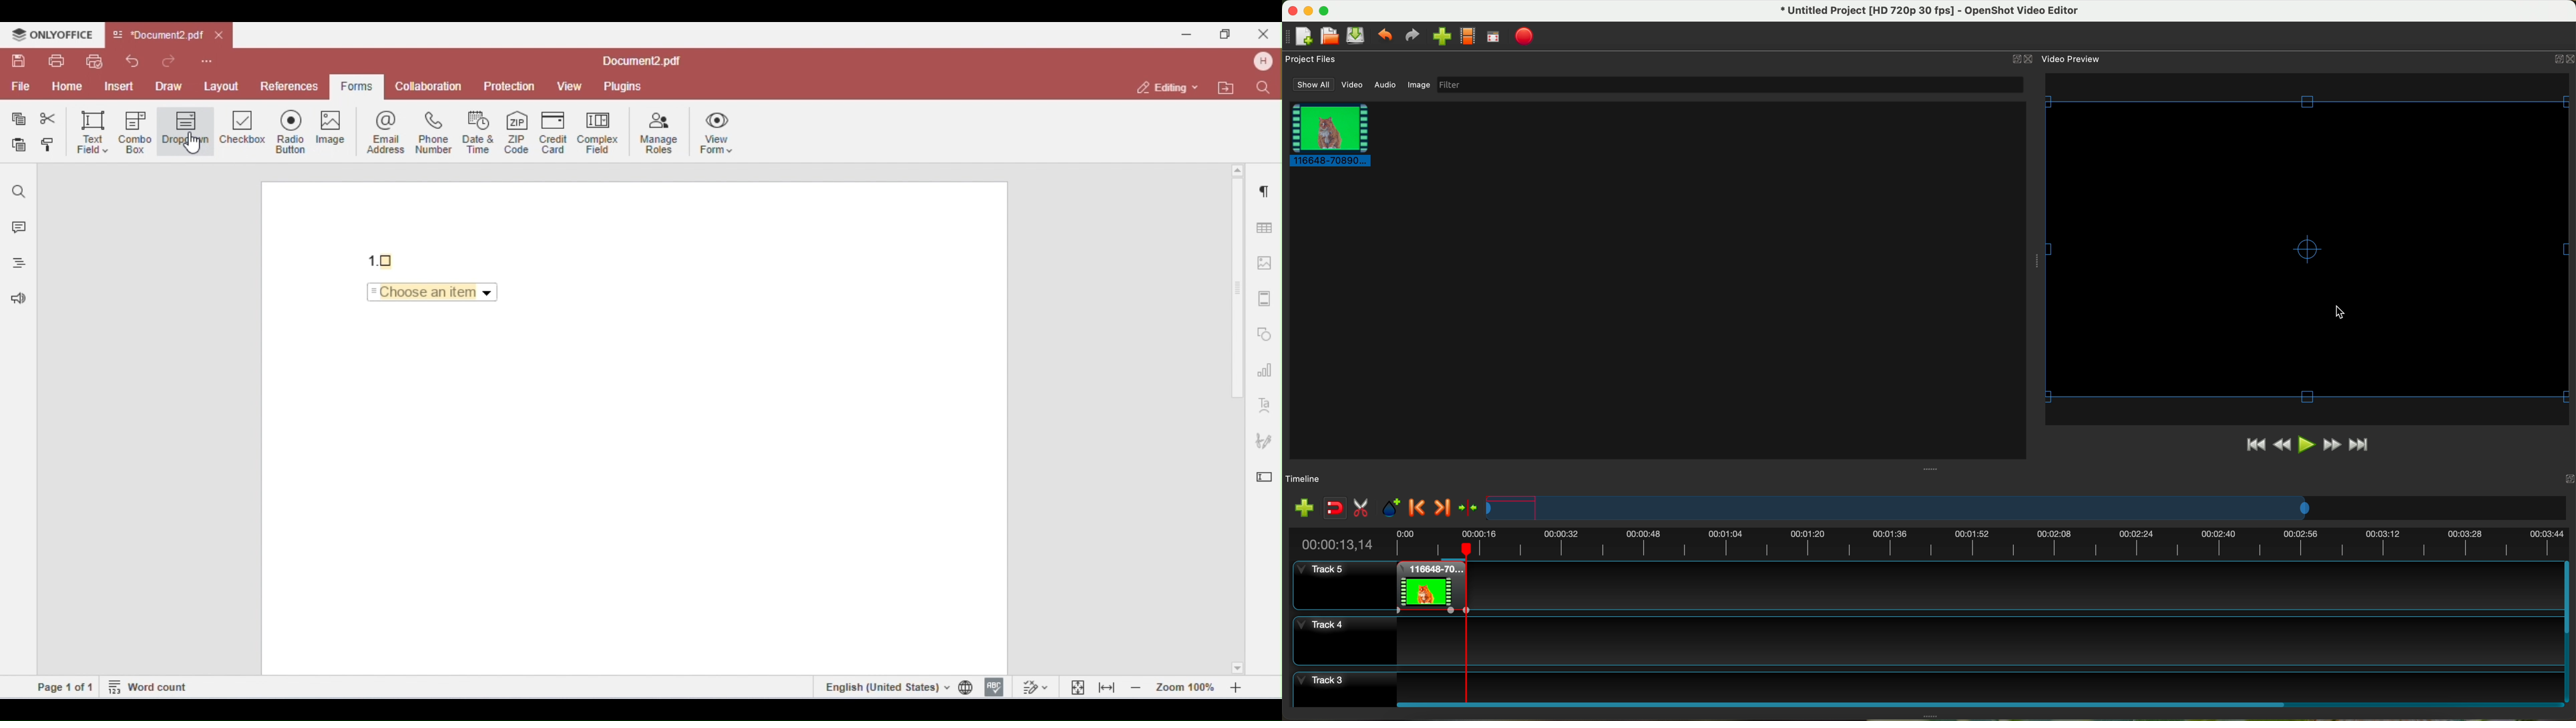  Describe the element at coordinates (1336, 508) in the screenshot. I see `disable snapping` at that location.